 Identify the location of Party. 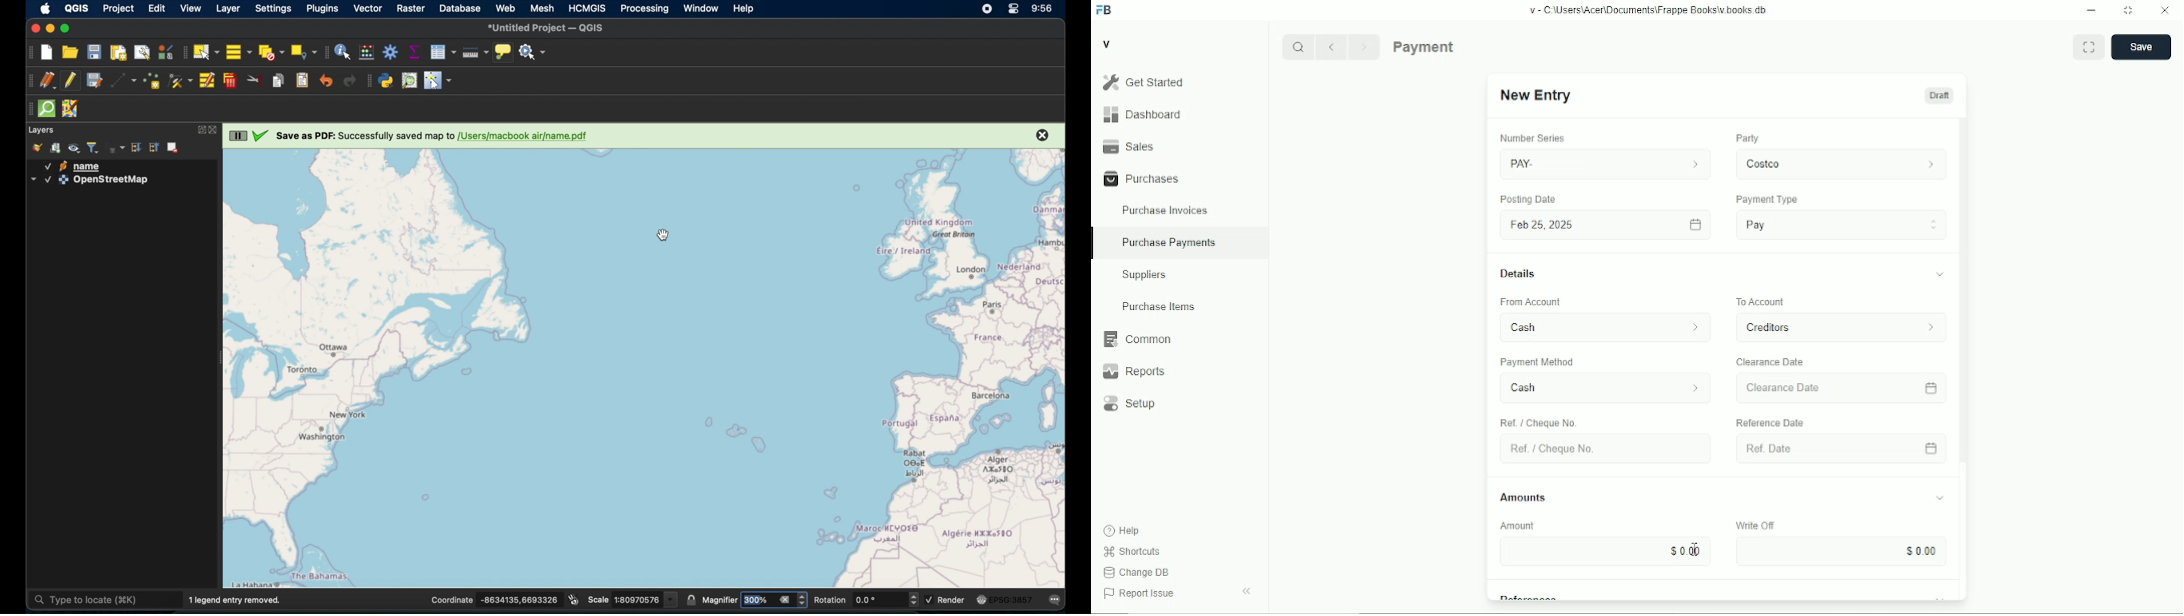
(1747, 138).